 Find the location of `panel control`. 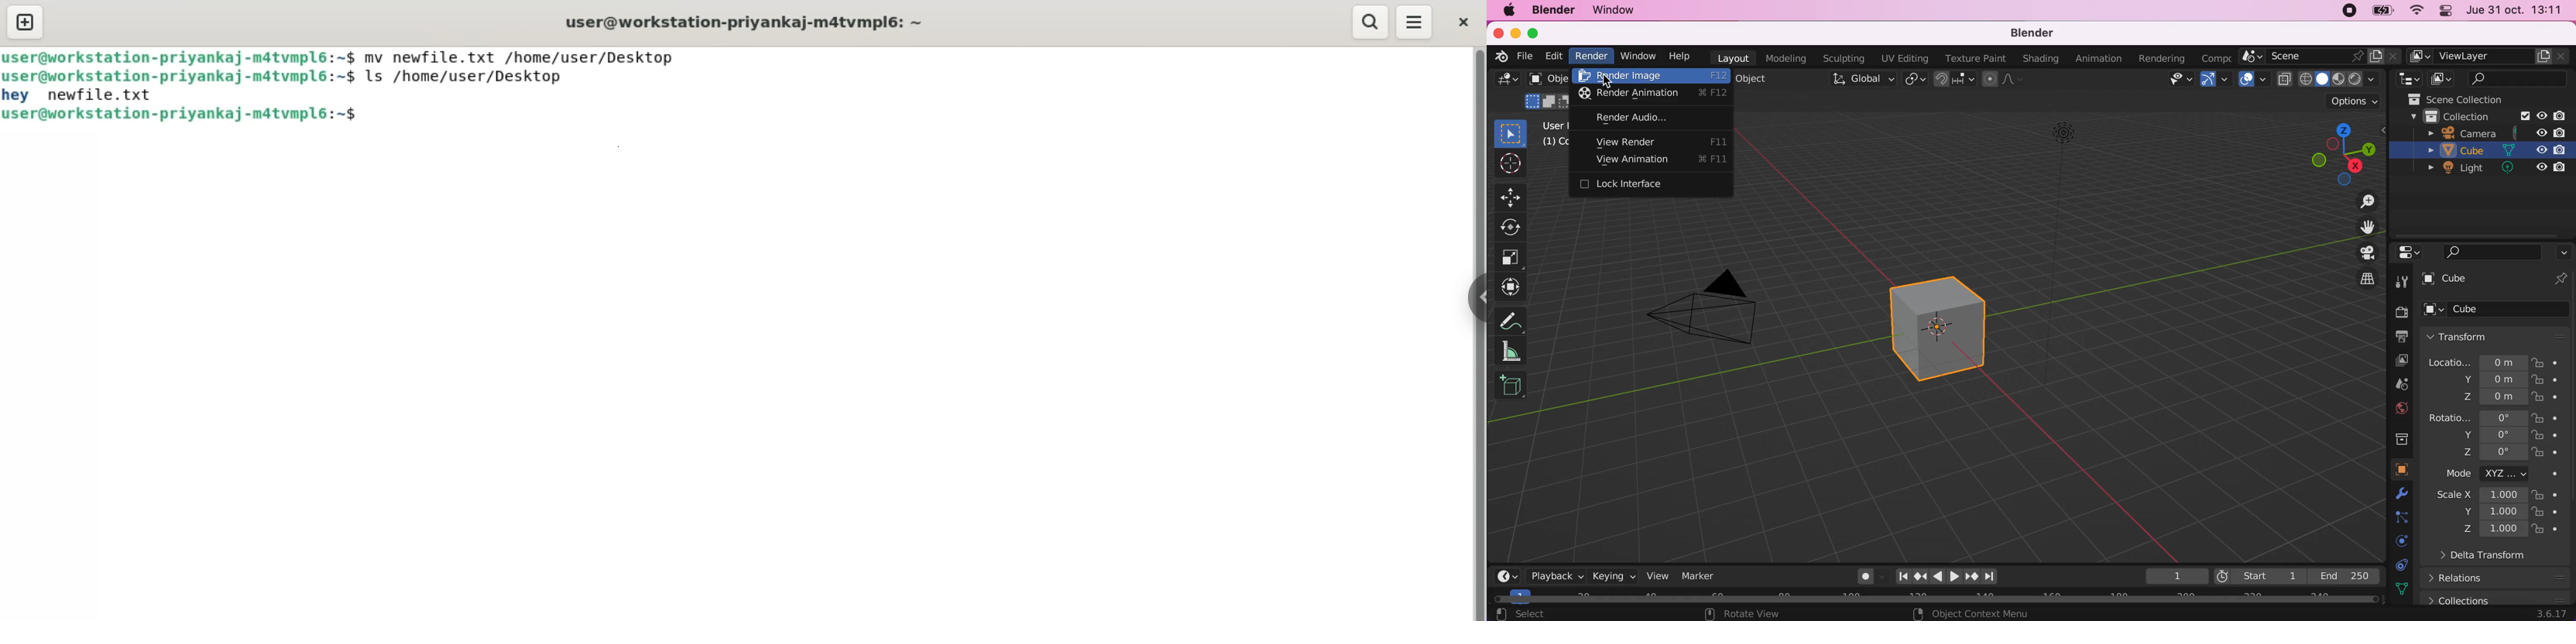

panel control is located at coordinates (2447, 11).